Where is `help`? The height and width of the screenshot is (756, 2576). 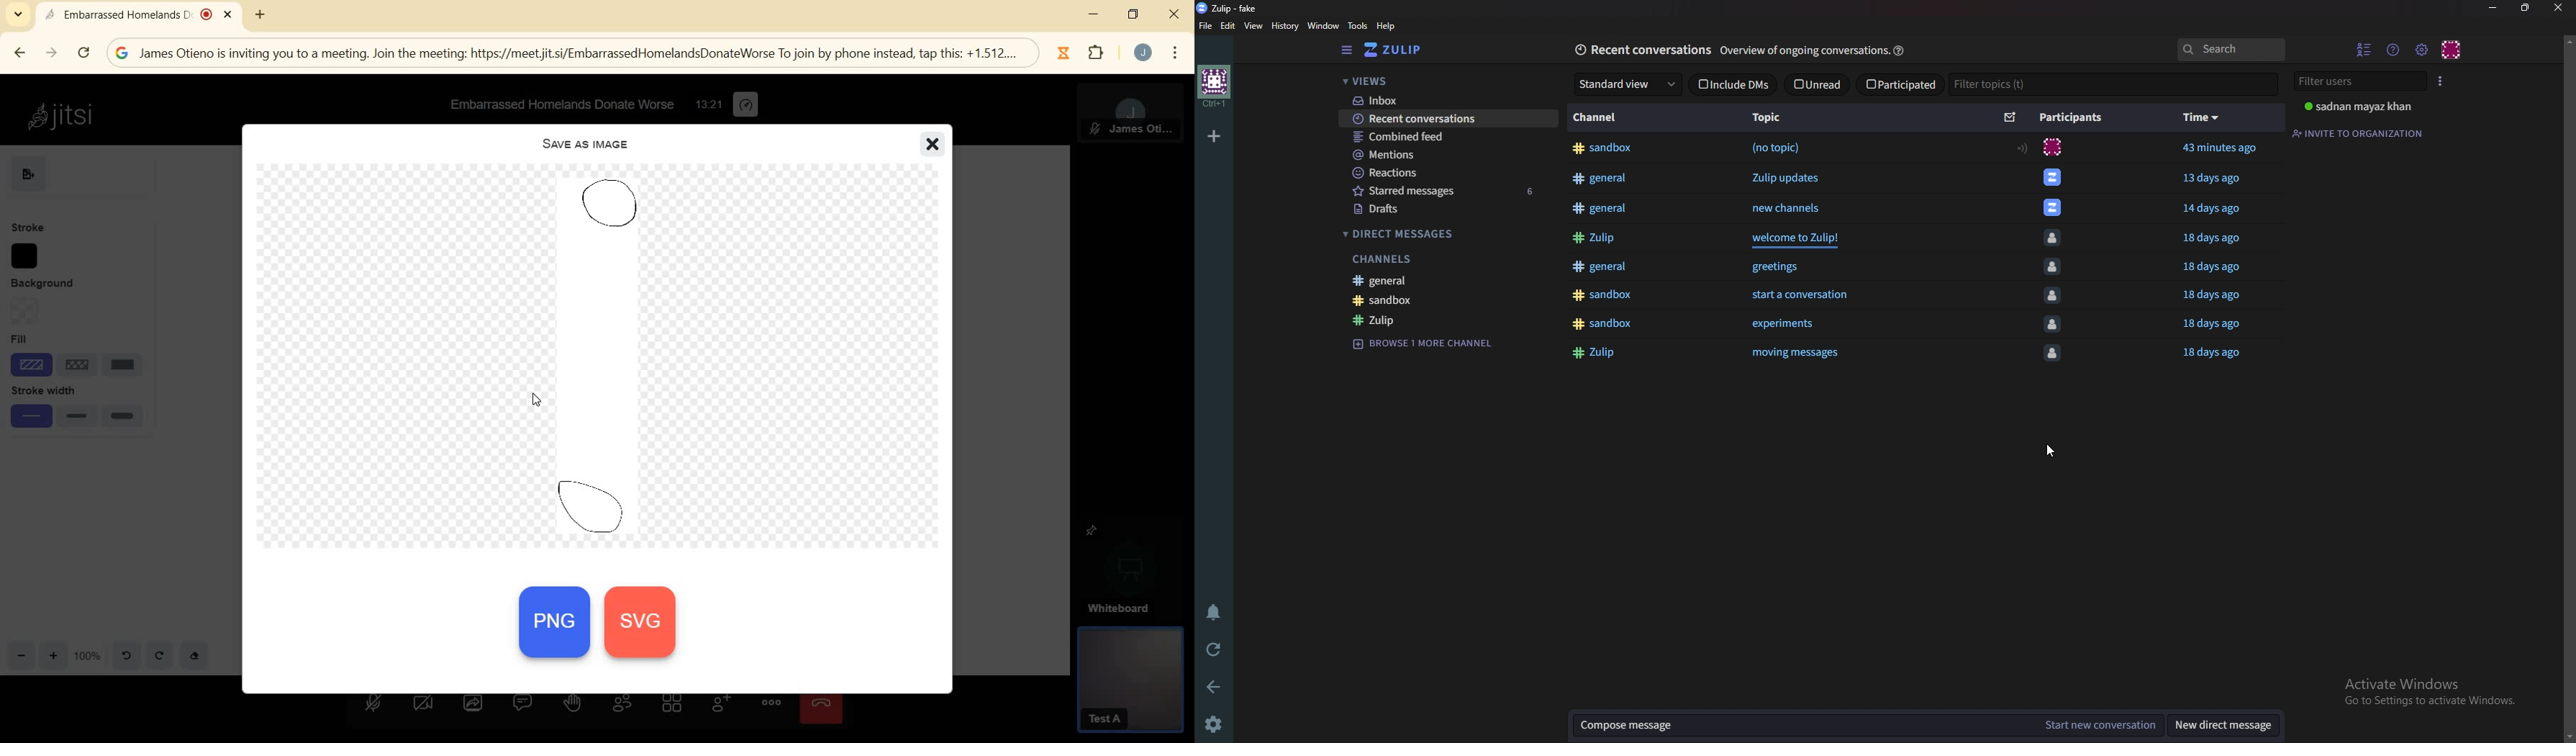 help is located at coordinates (1386, 26).